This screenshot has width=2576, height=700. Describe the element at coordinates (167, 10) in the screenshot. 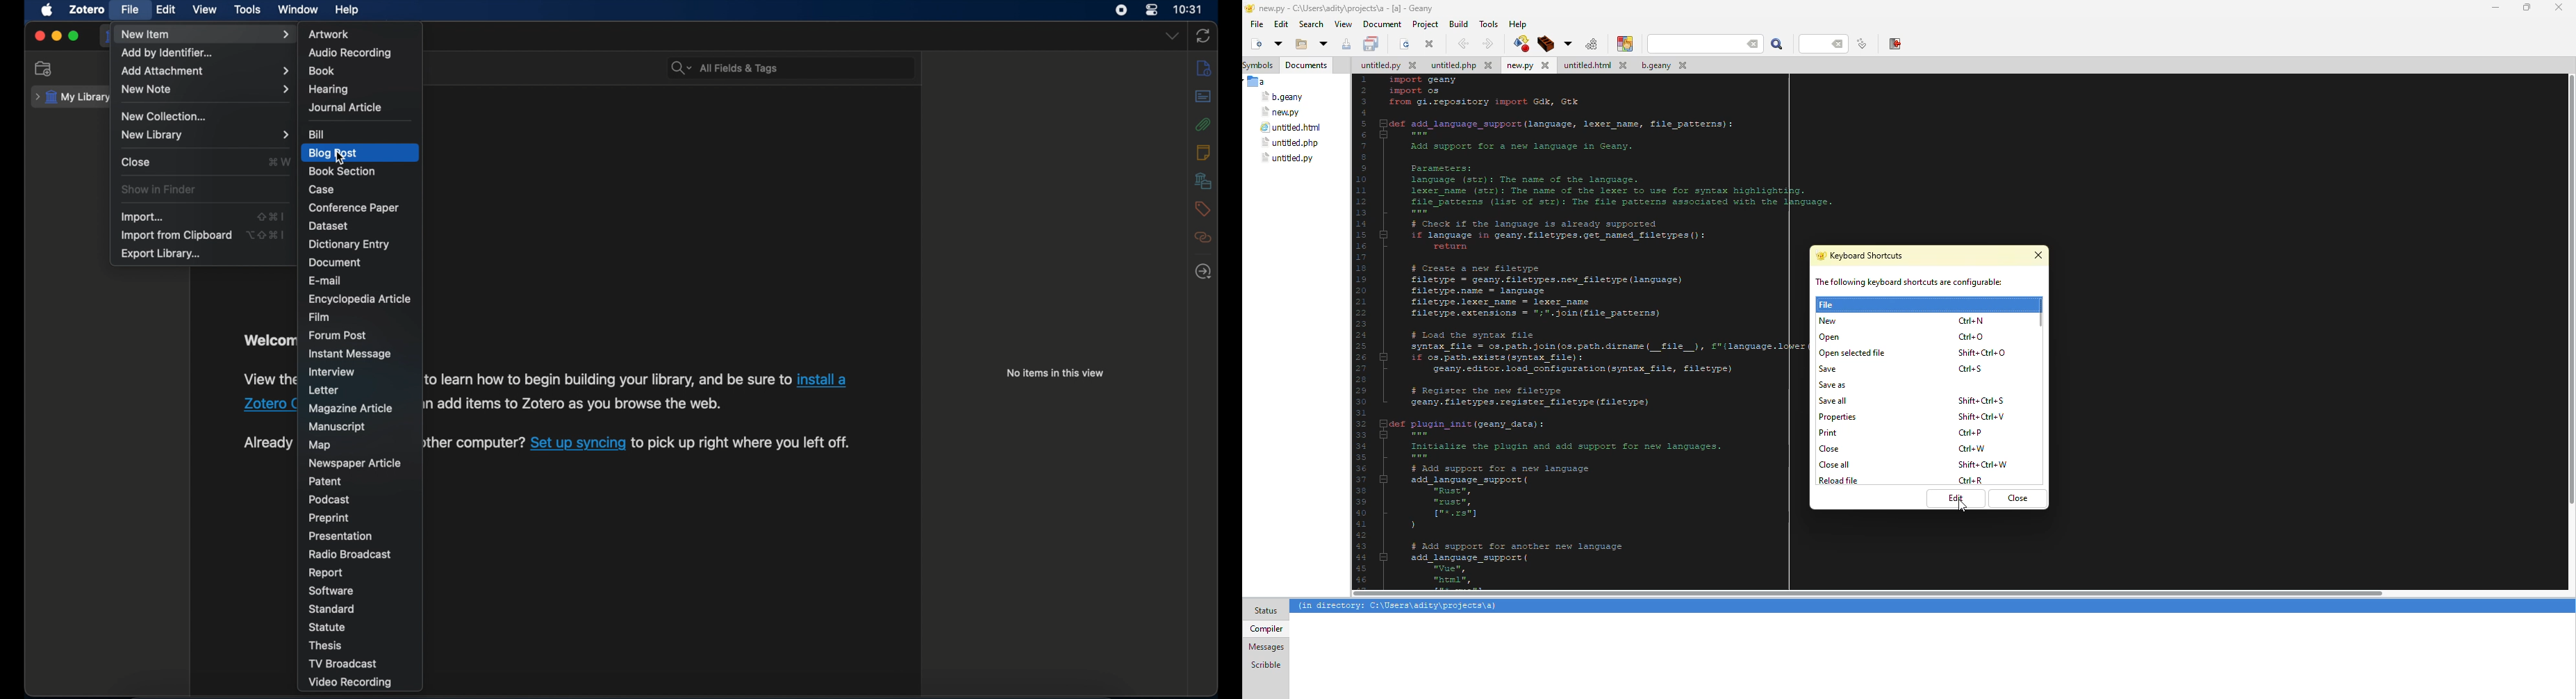

I see `edit` at that location.